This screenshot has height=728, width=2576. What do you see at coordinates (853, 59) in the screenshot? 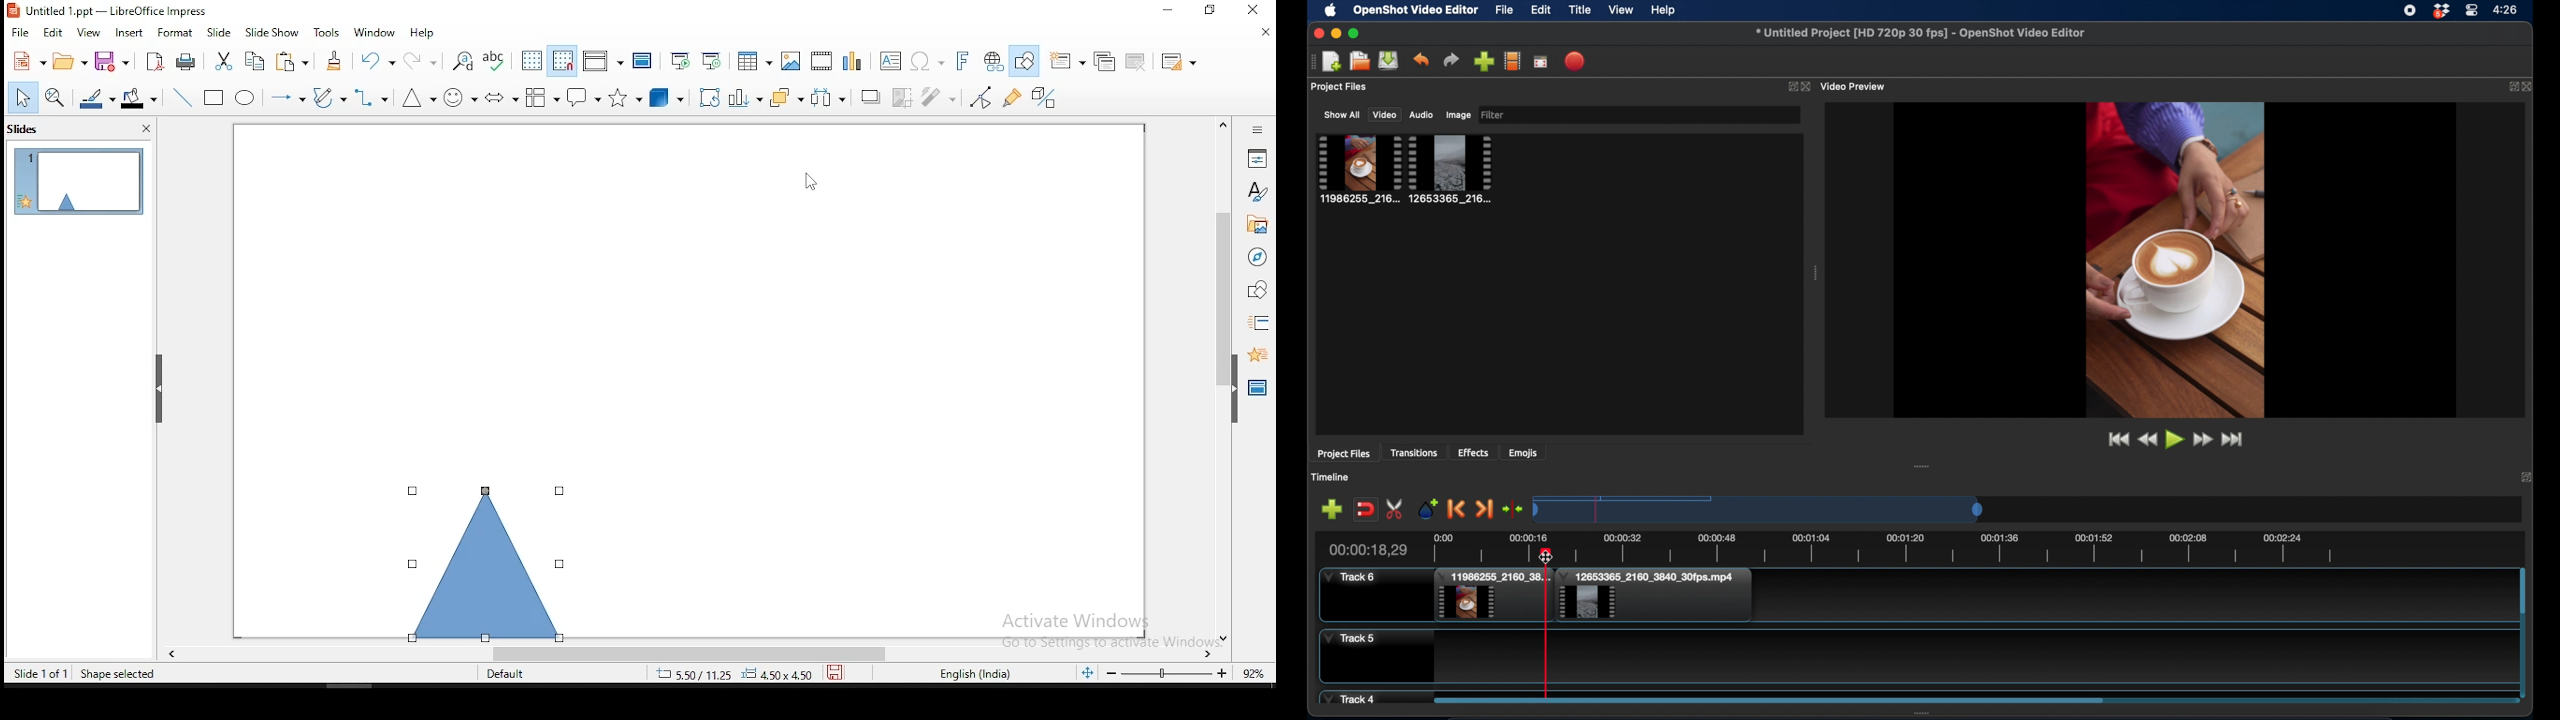
I see `charts` at bounding box center [853, 59].